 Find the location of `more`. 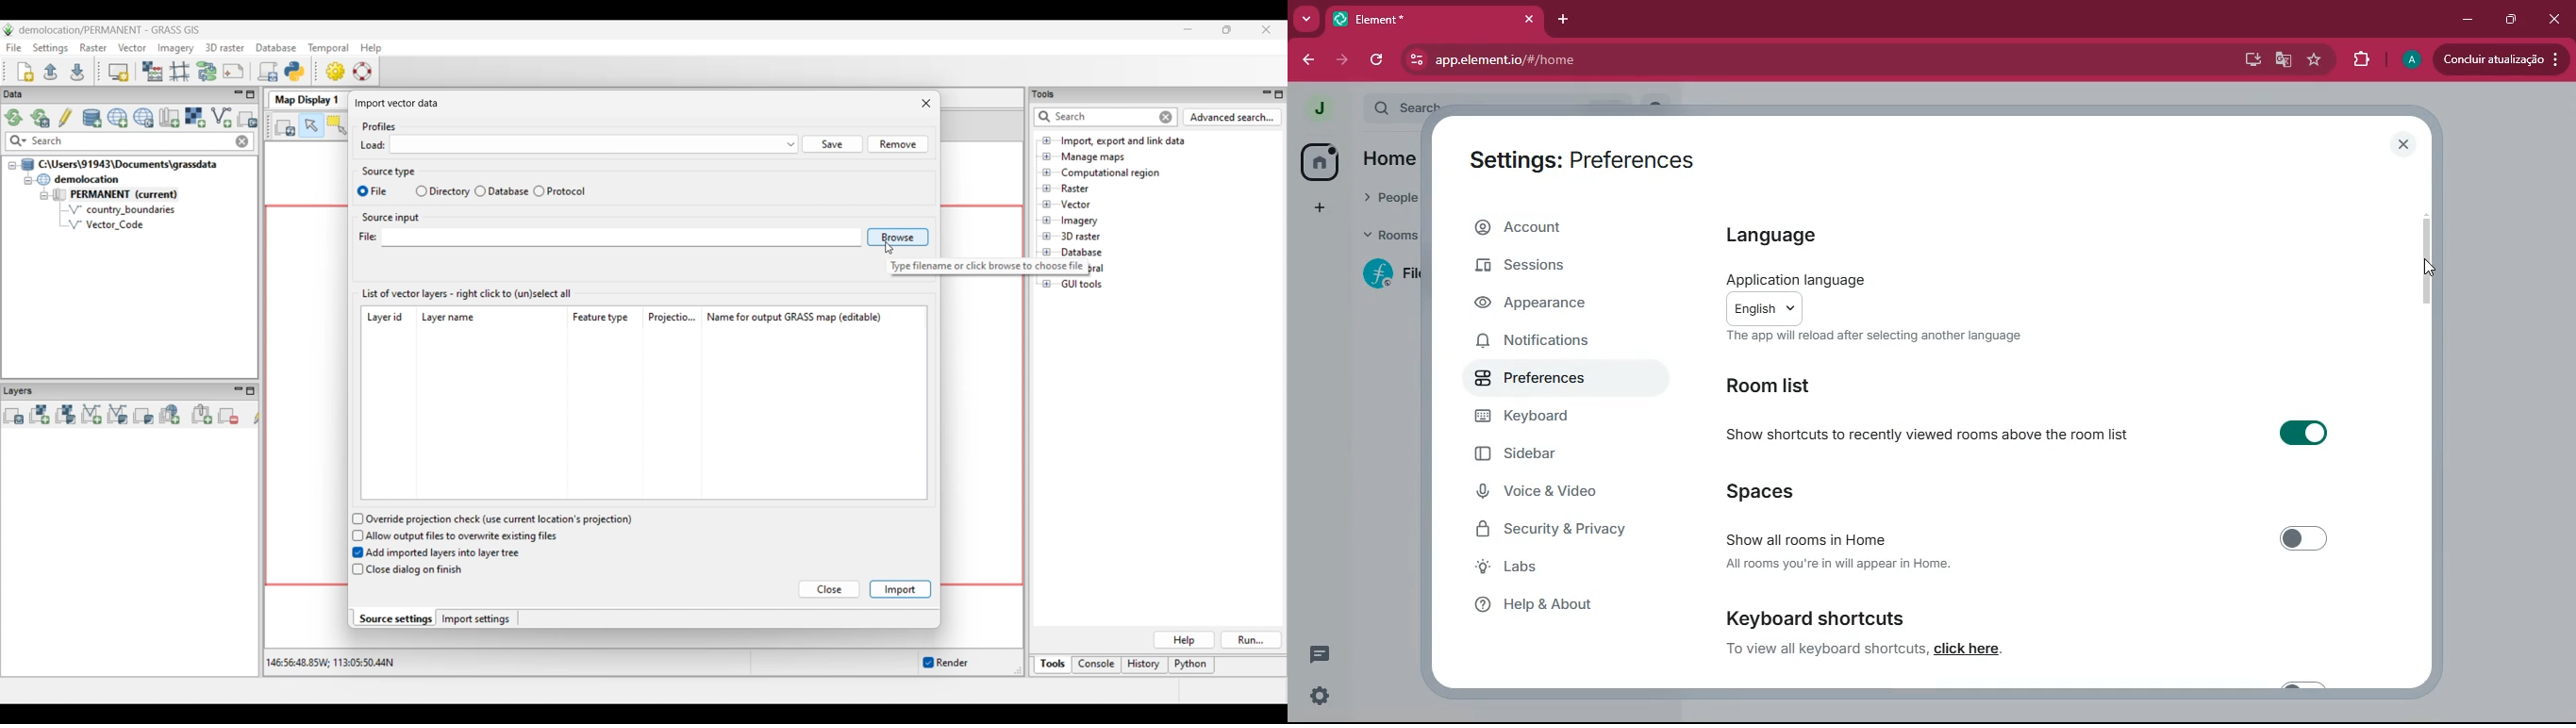

more is located at coordinates (1318, 206).